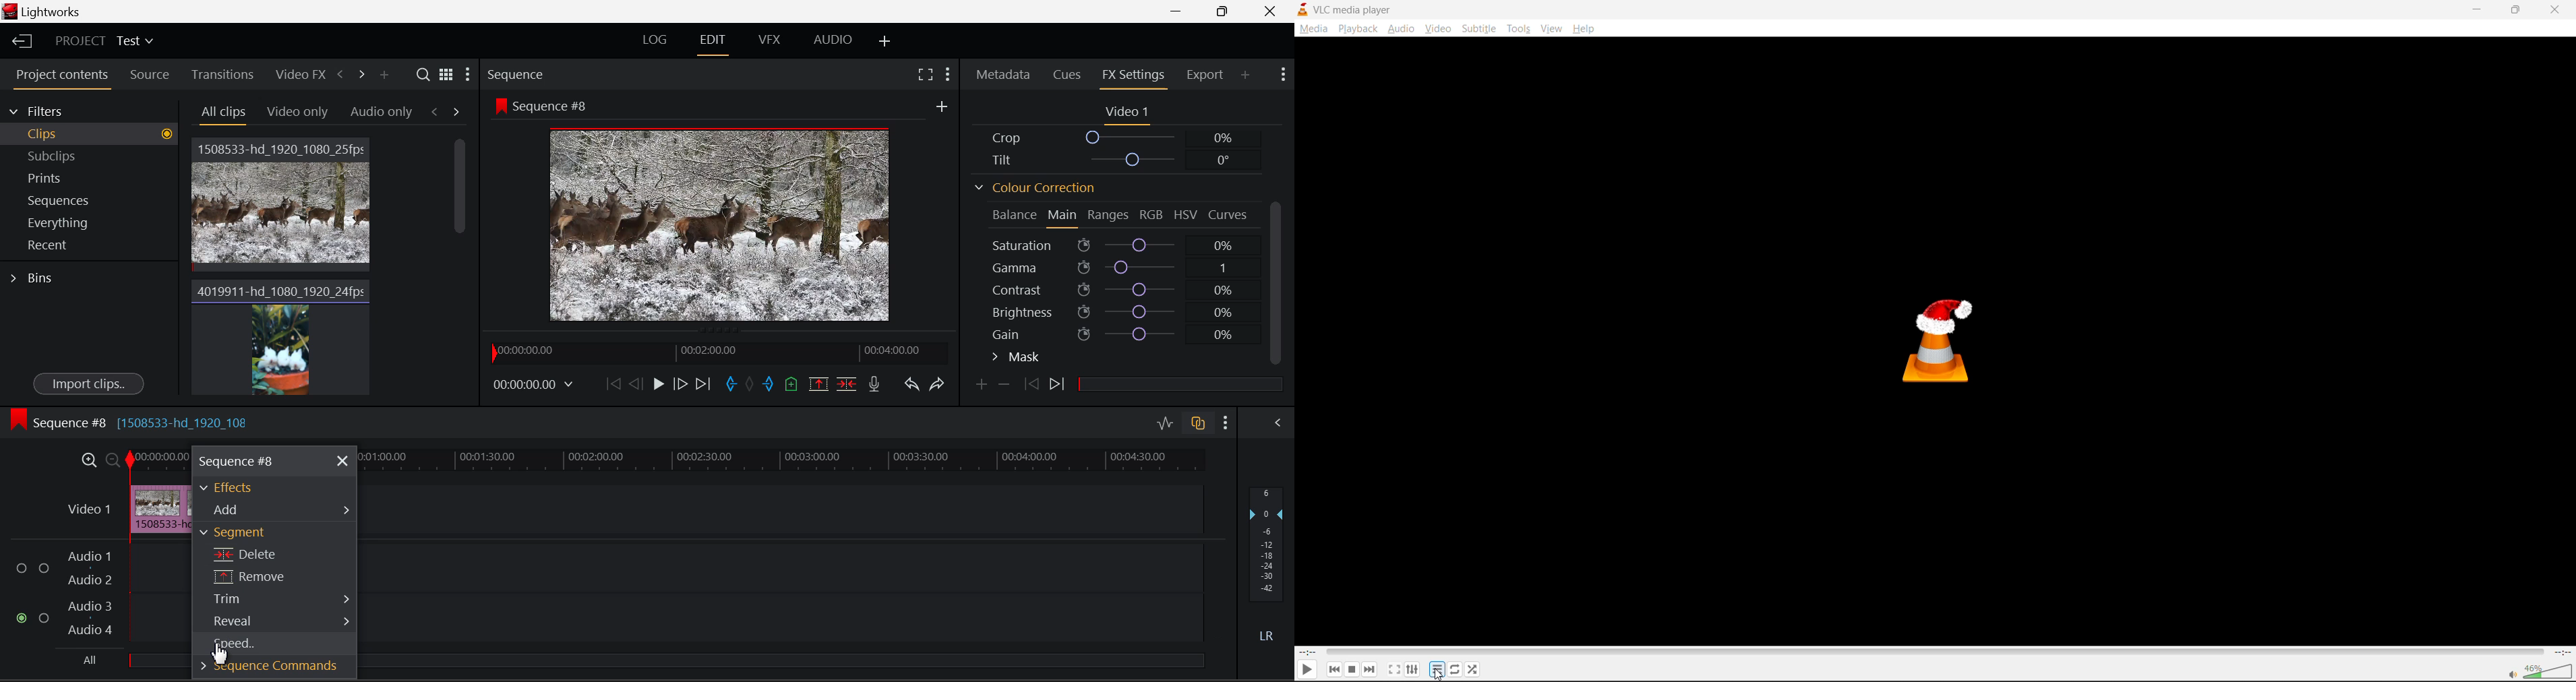  I want to click on next, so click(1371, 669).